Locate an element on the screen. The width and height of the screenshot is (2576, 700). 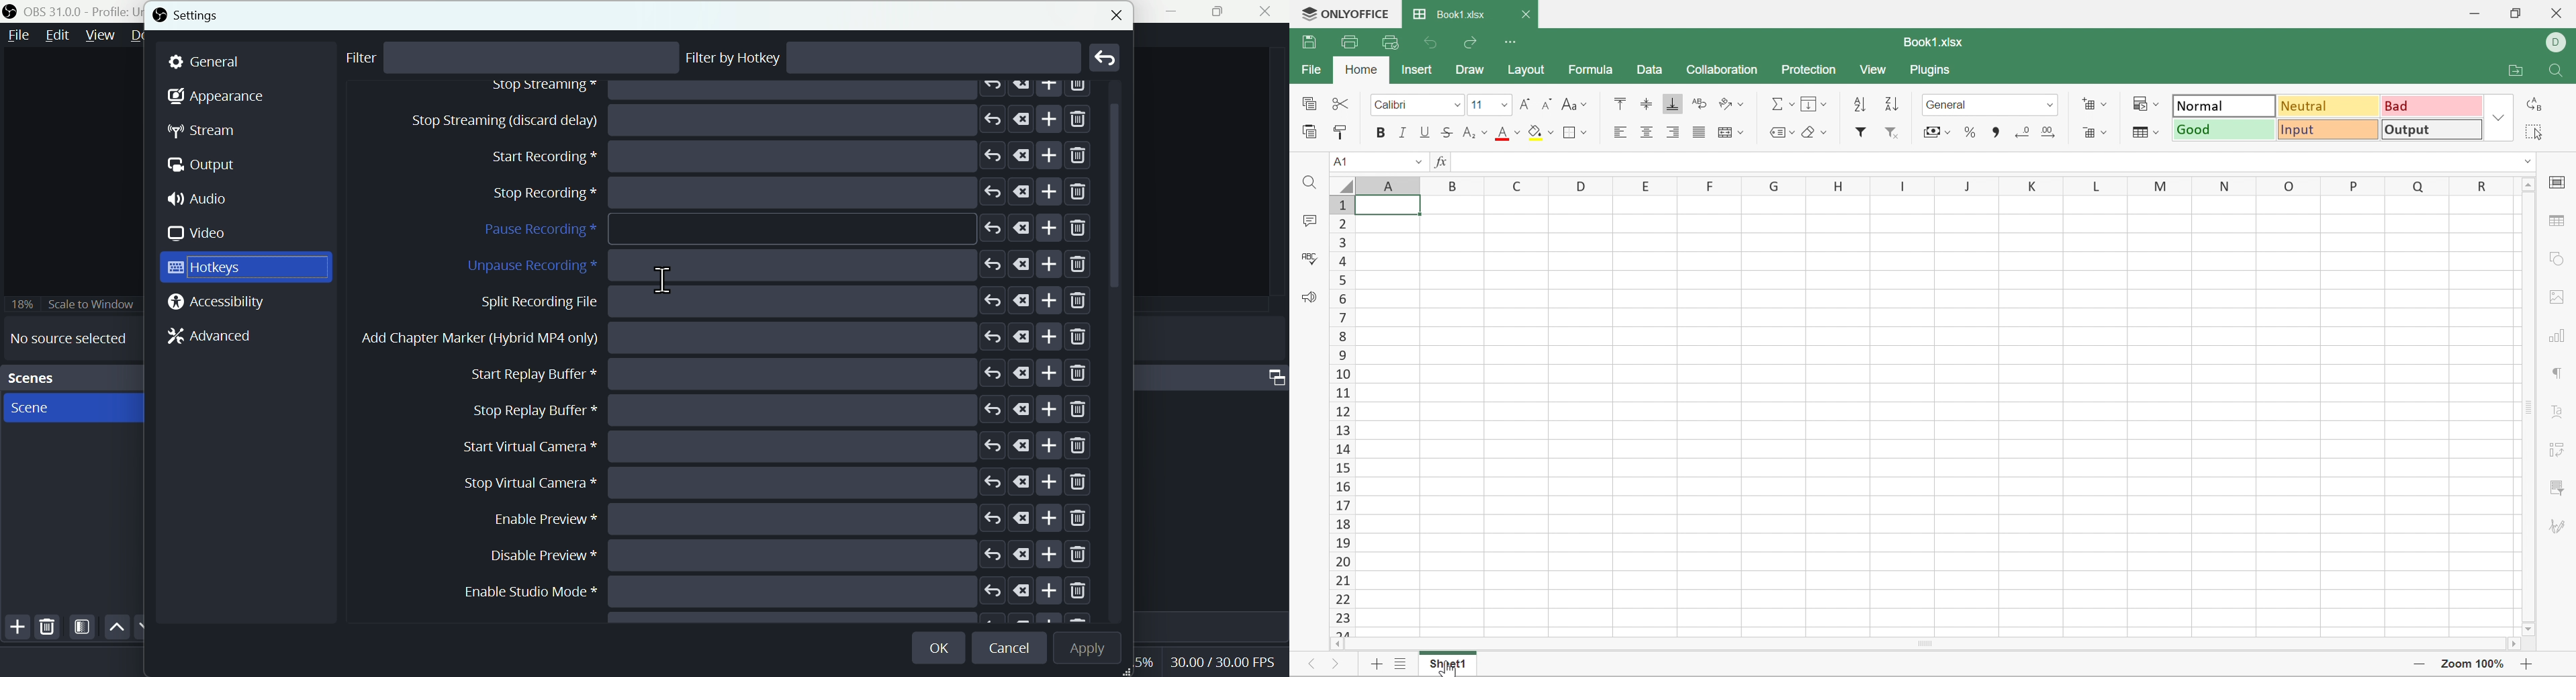
Summation is located at coordinates (1782, 105).